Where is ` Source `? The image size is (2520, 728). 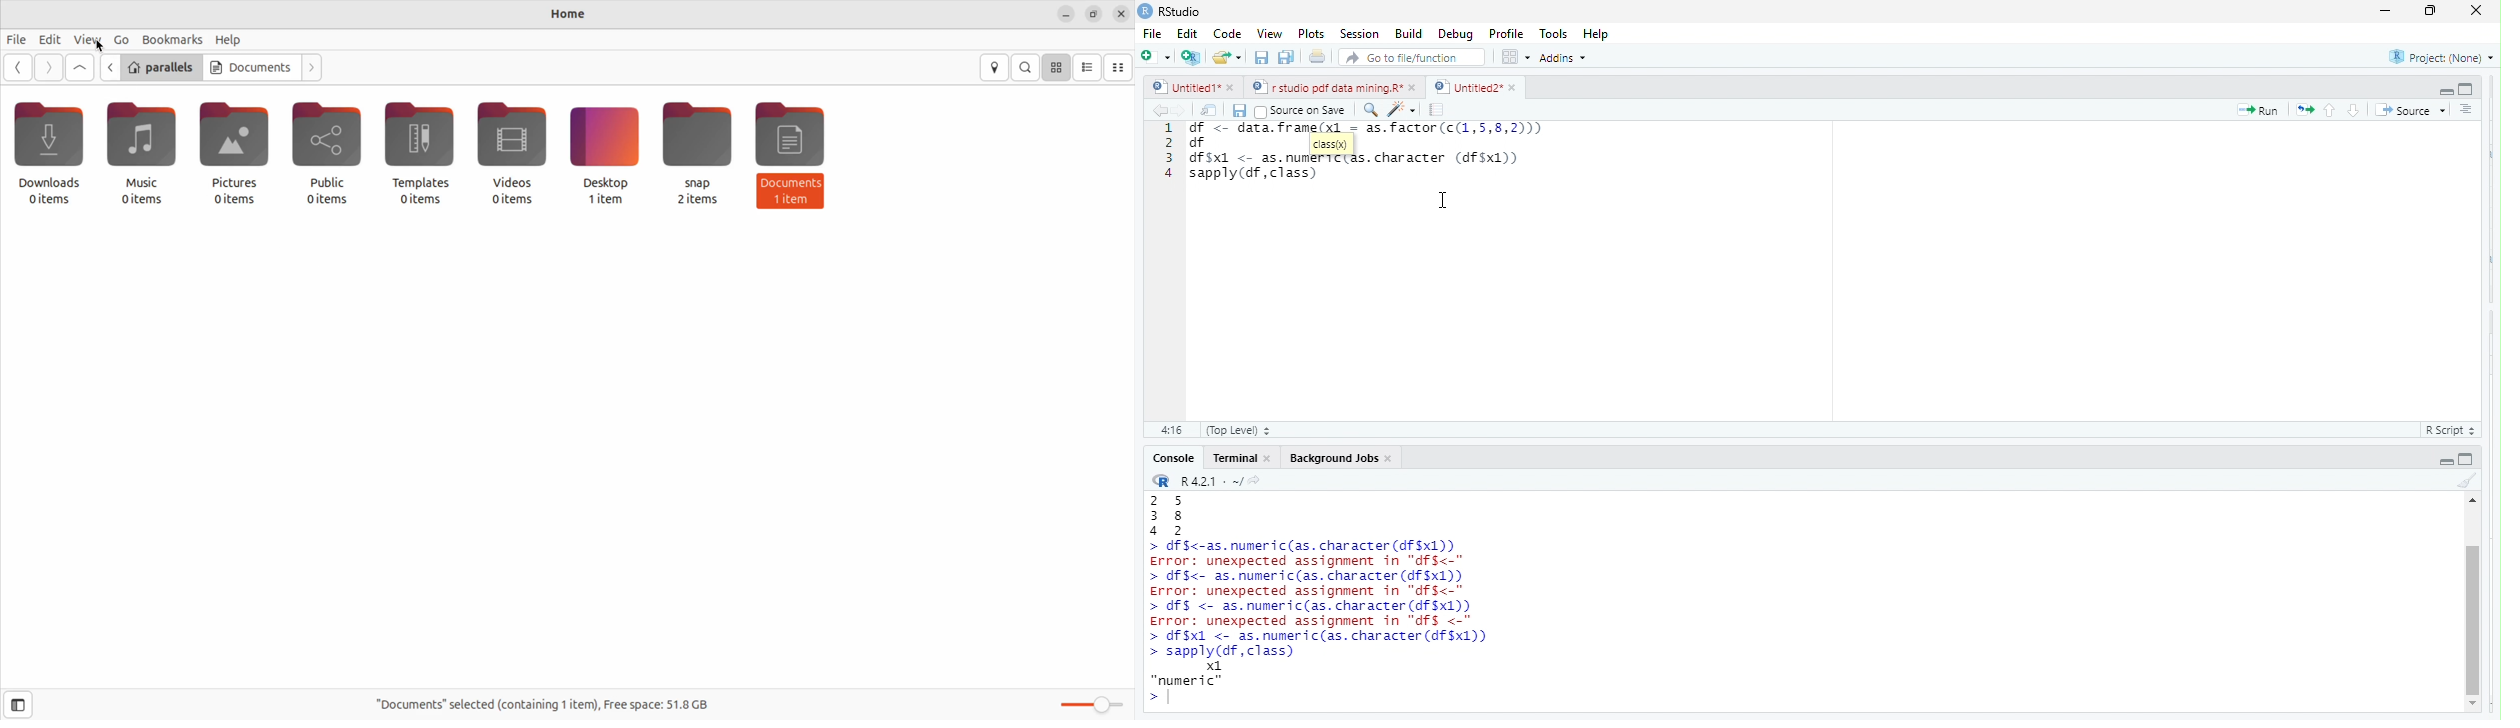  Source  is located at coordinates (2413, 112).